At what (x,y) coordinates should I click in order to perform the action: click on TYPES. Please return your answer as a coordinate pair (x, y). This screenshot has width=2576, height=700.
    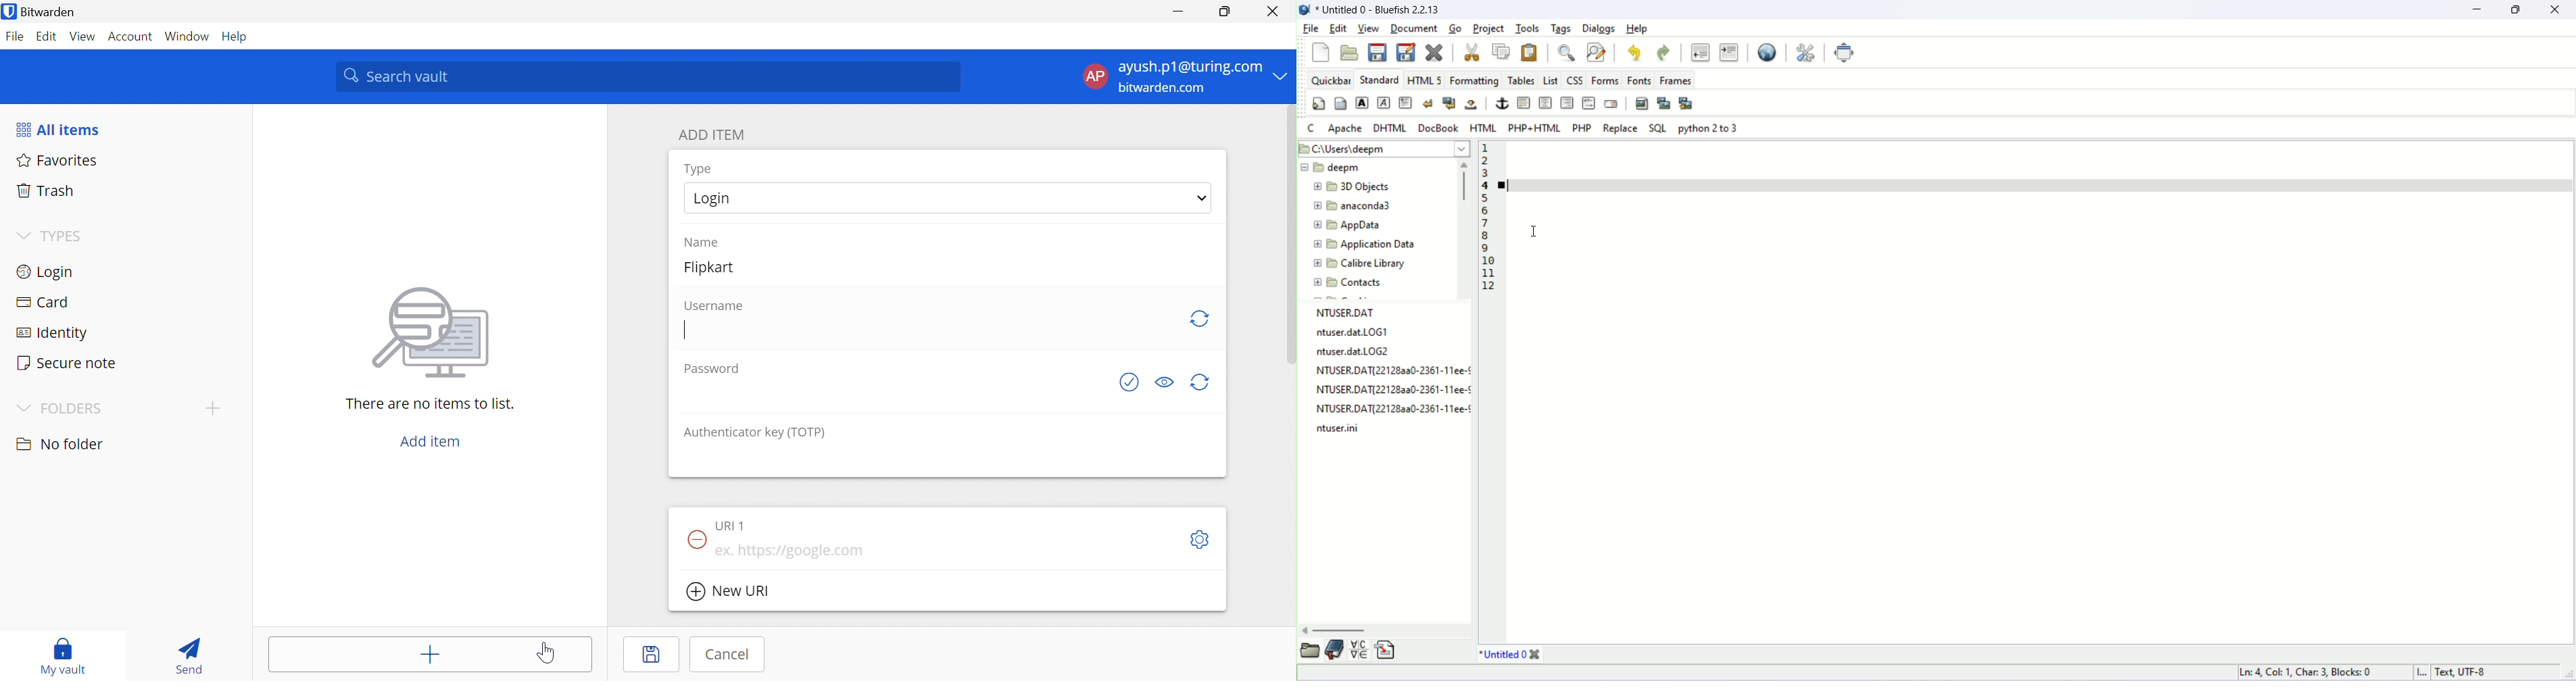
    Looking at the image, I should click on (64, 236).